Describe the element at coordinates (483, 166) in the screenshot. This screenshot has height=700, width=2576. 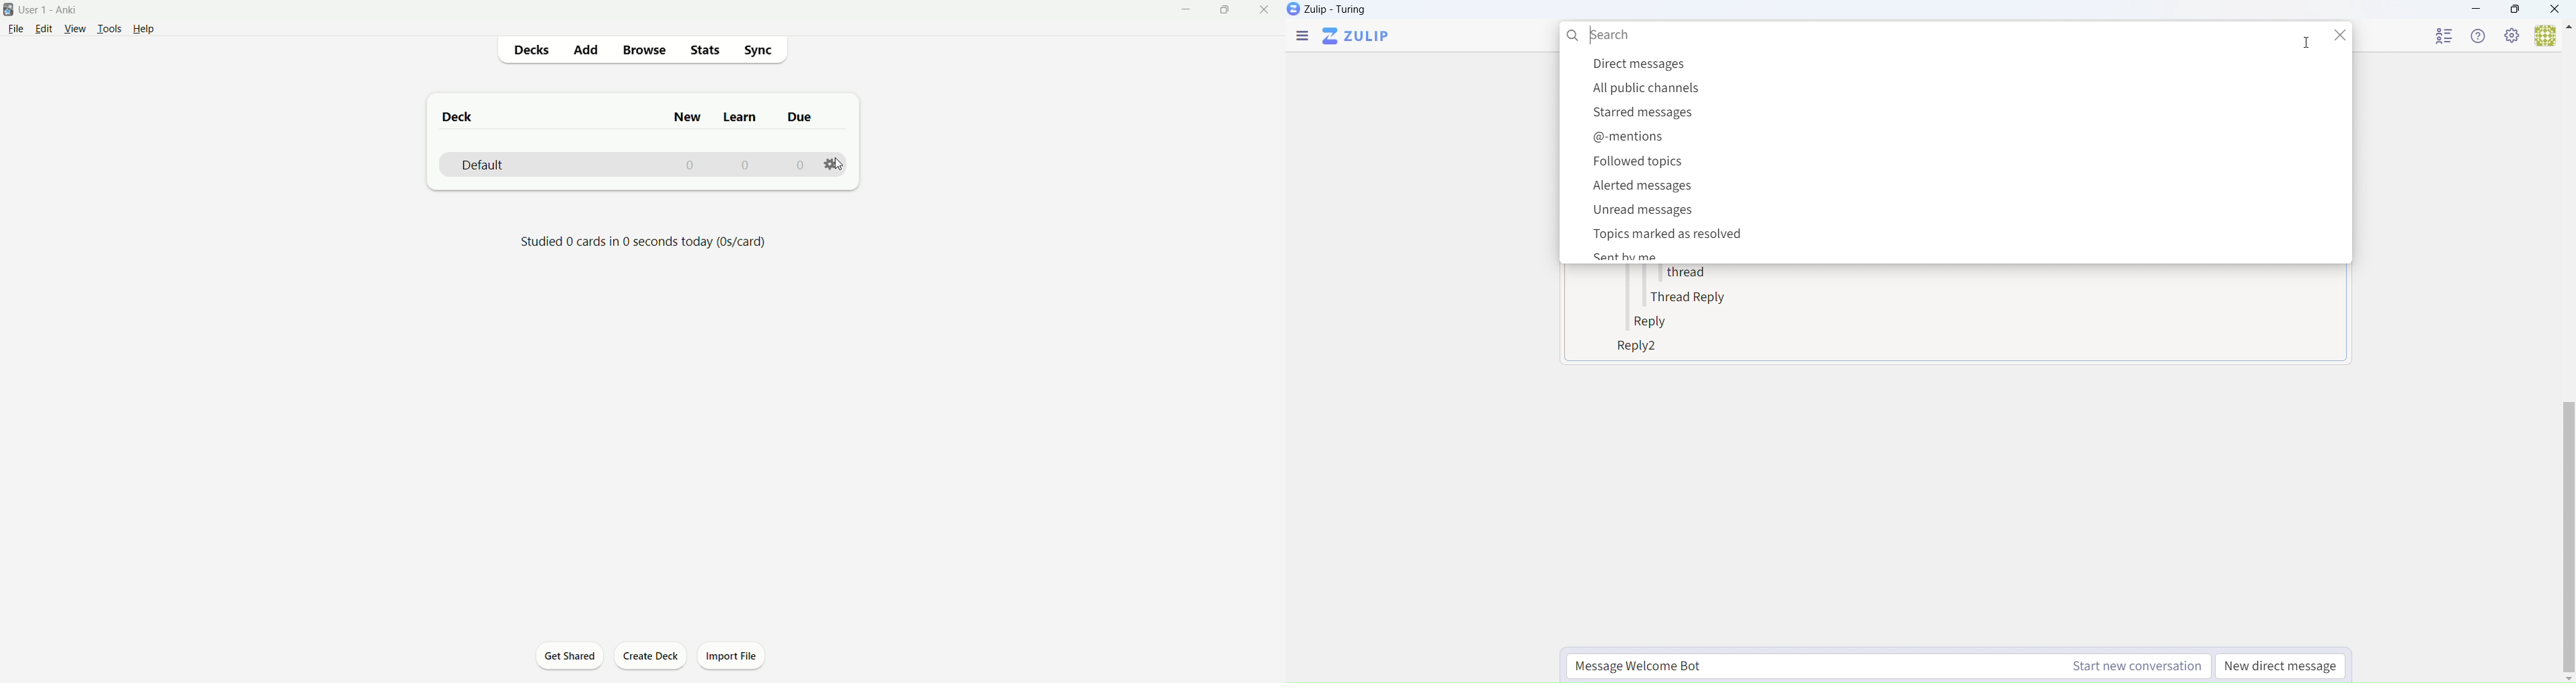
I see `default` at that location.